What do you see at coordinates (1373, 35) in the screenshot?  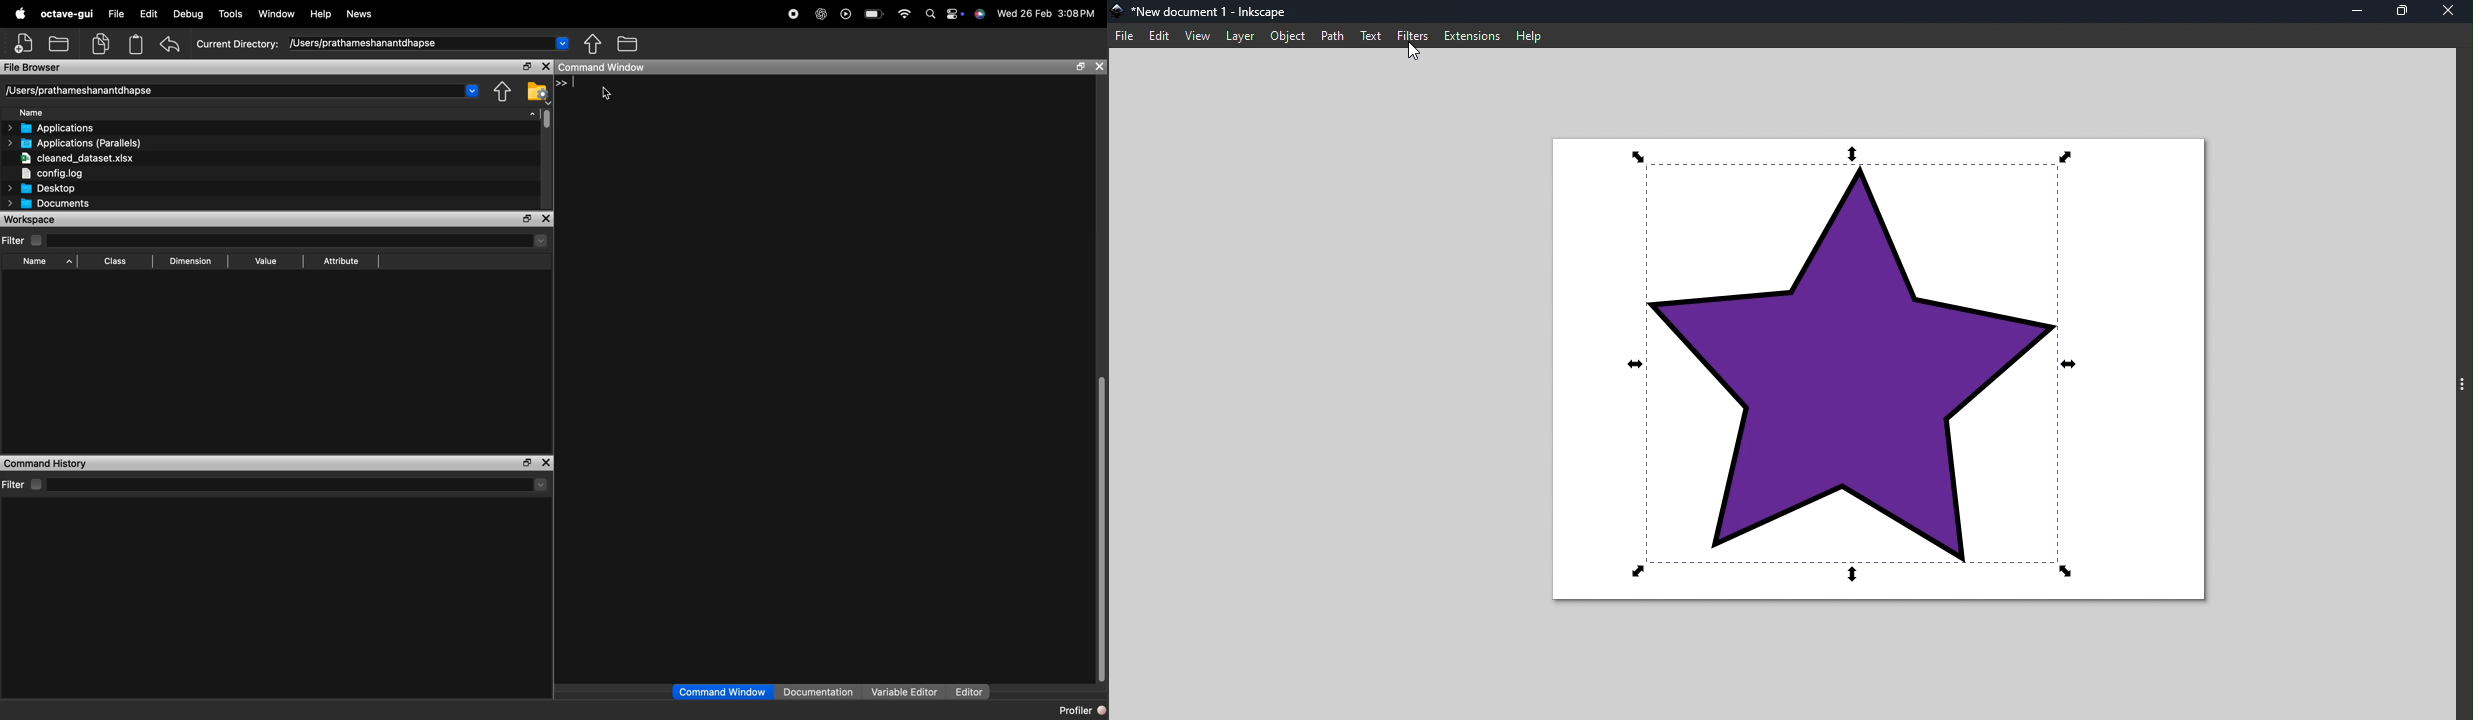 I see `Text` at bounding box center [1373, 35].